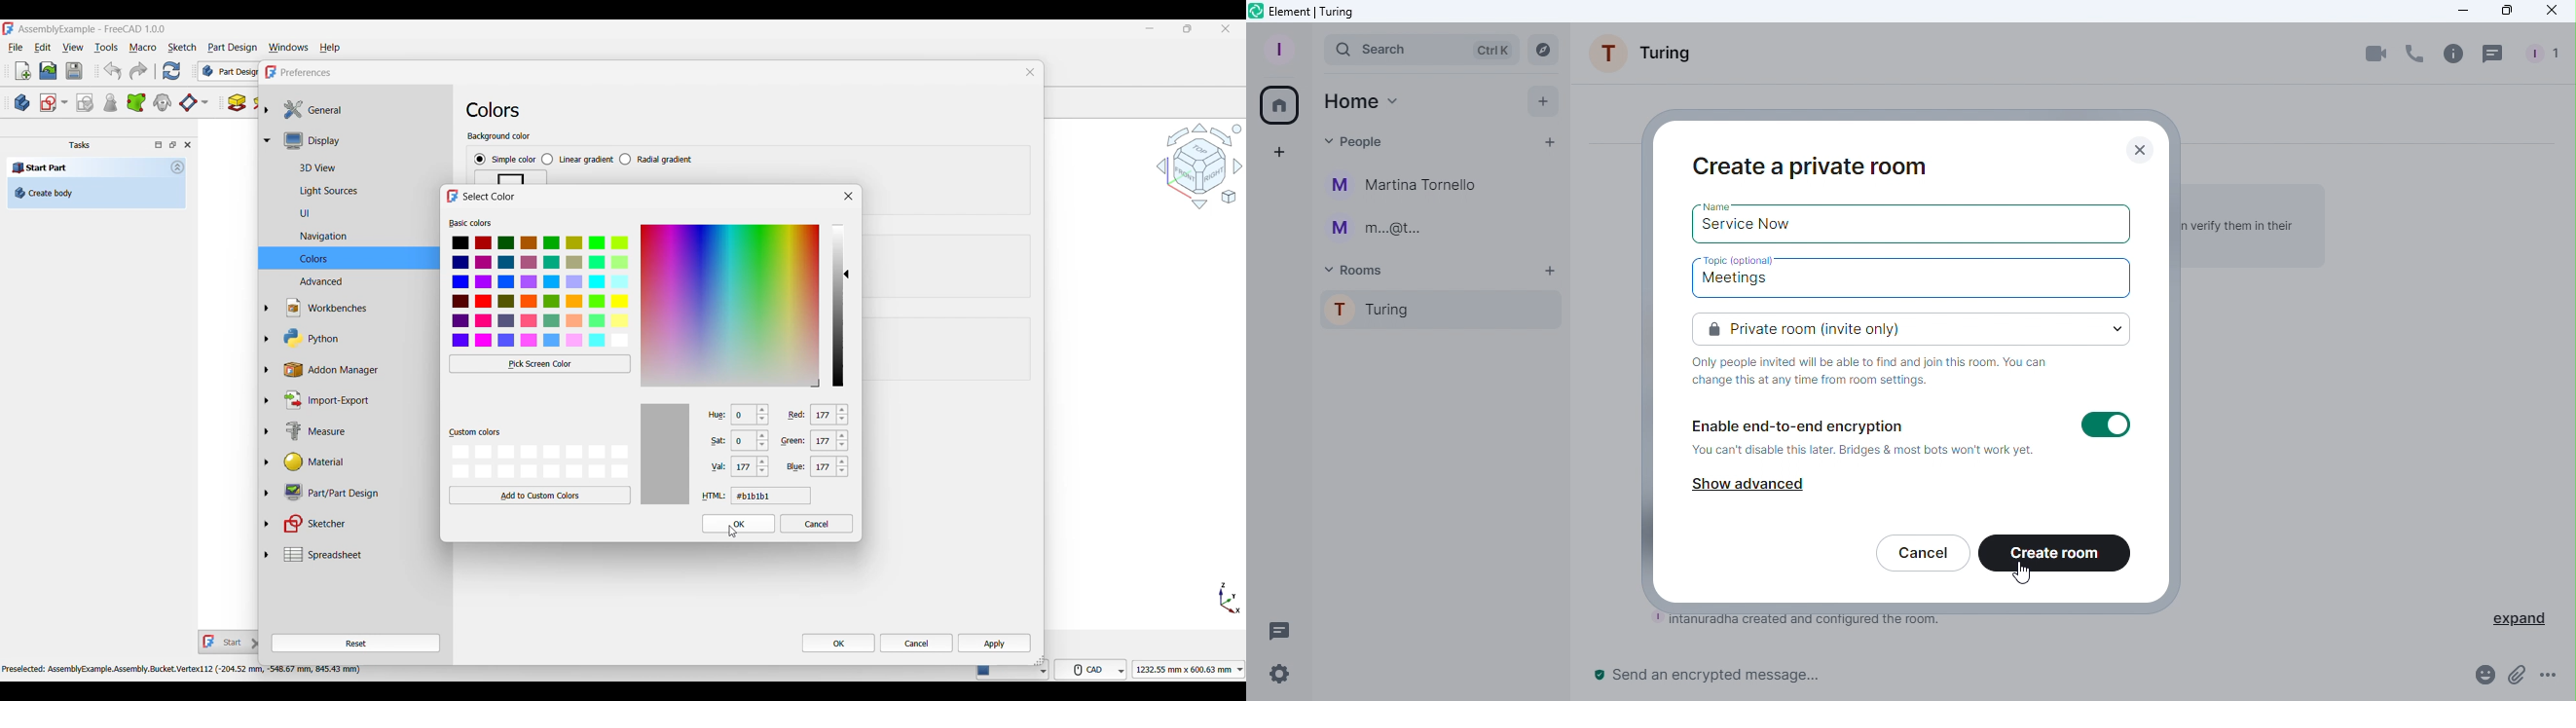 The width and height of the screenshot is (2576, 728). Describe the element at coordinates (1813, 165) in the screenshot. I see `Create a private room` at that location.